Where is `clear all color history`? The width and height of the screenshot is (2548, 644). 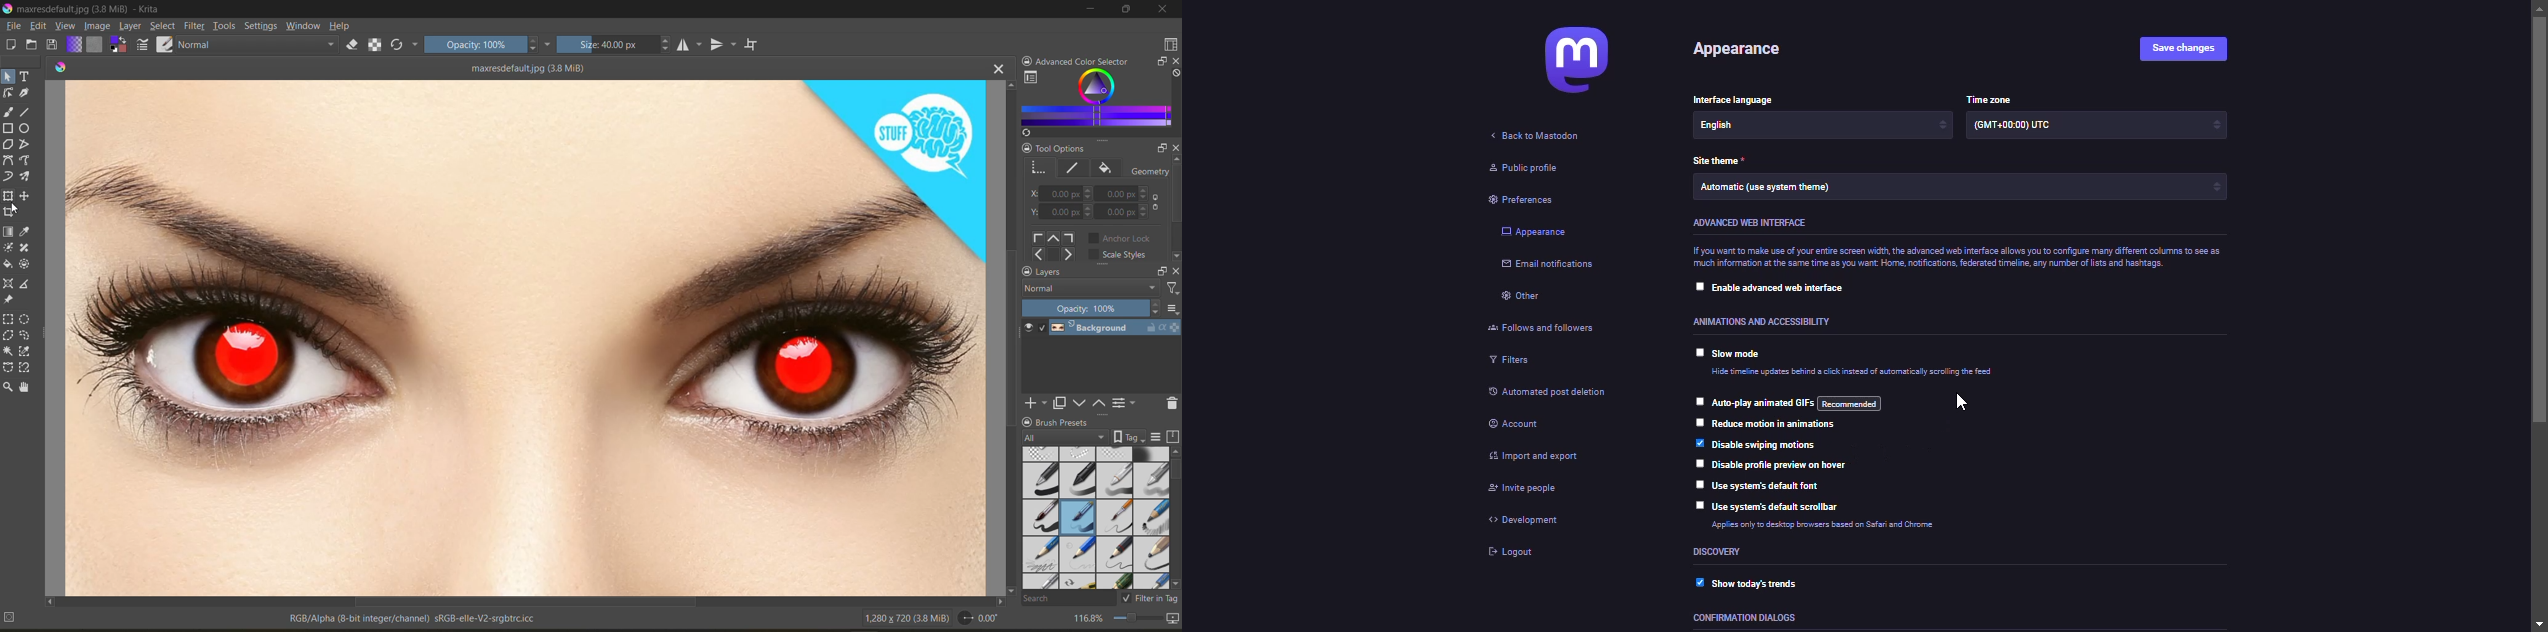
clear all color history is located at coordinates (1175, 75).